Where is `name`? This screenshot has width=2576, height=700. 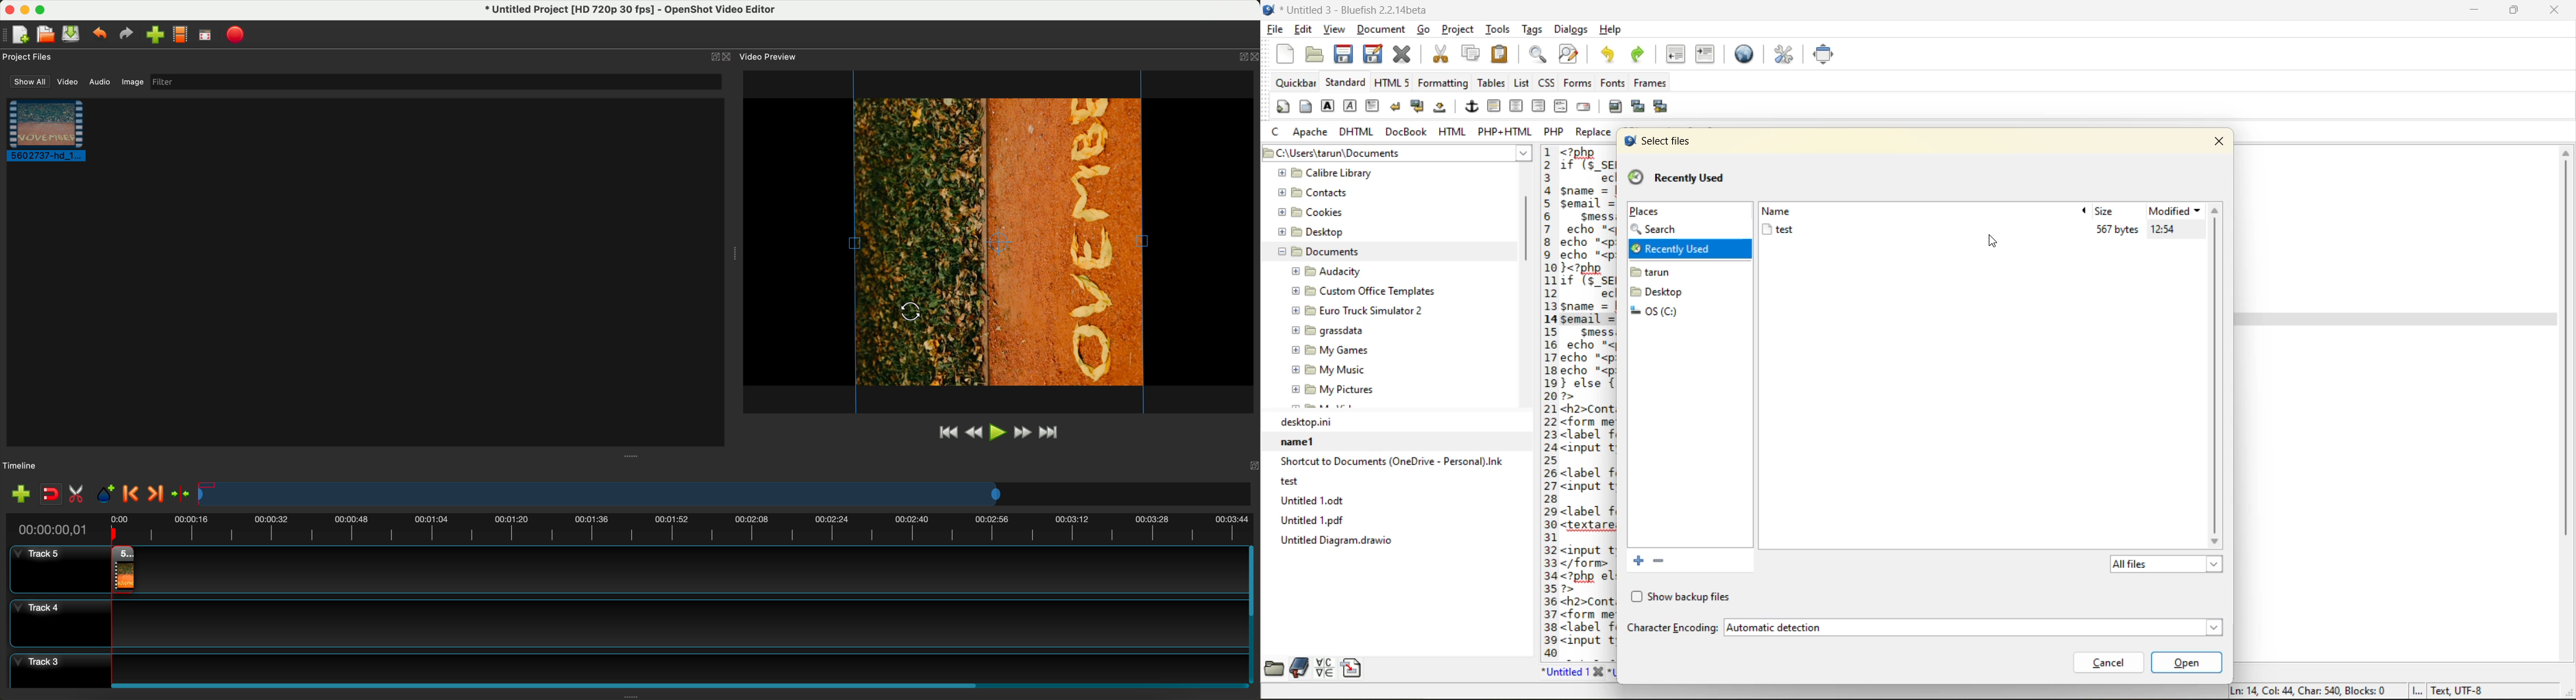
name is located at coordinates (1784, 211).